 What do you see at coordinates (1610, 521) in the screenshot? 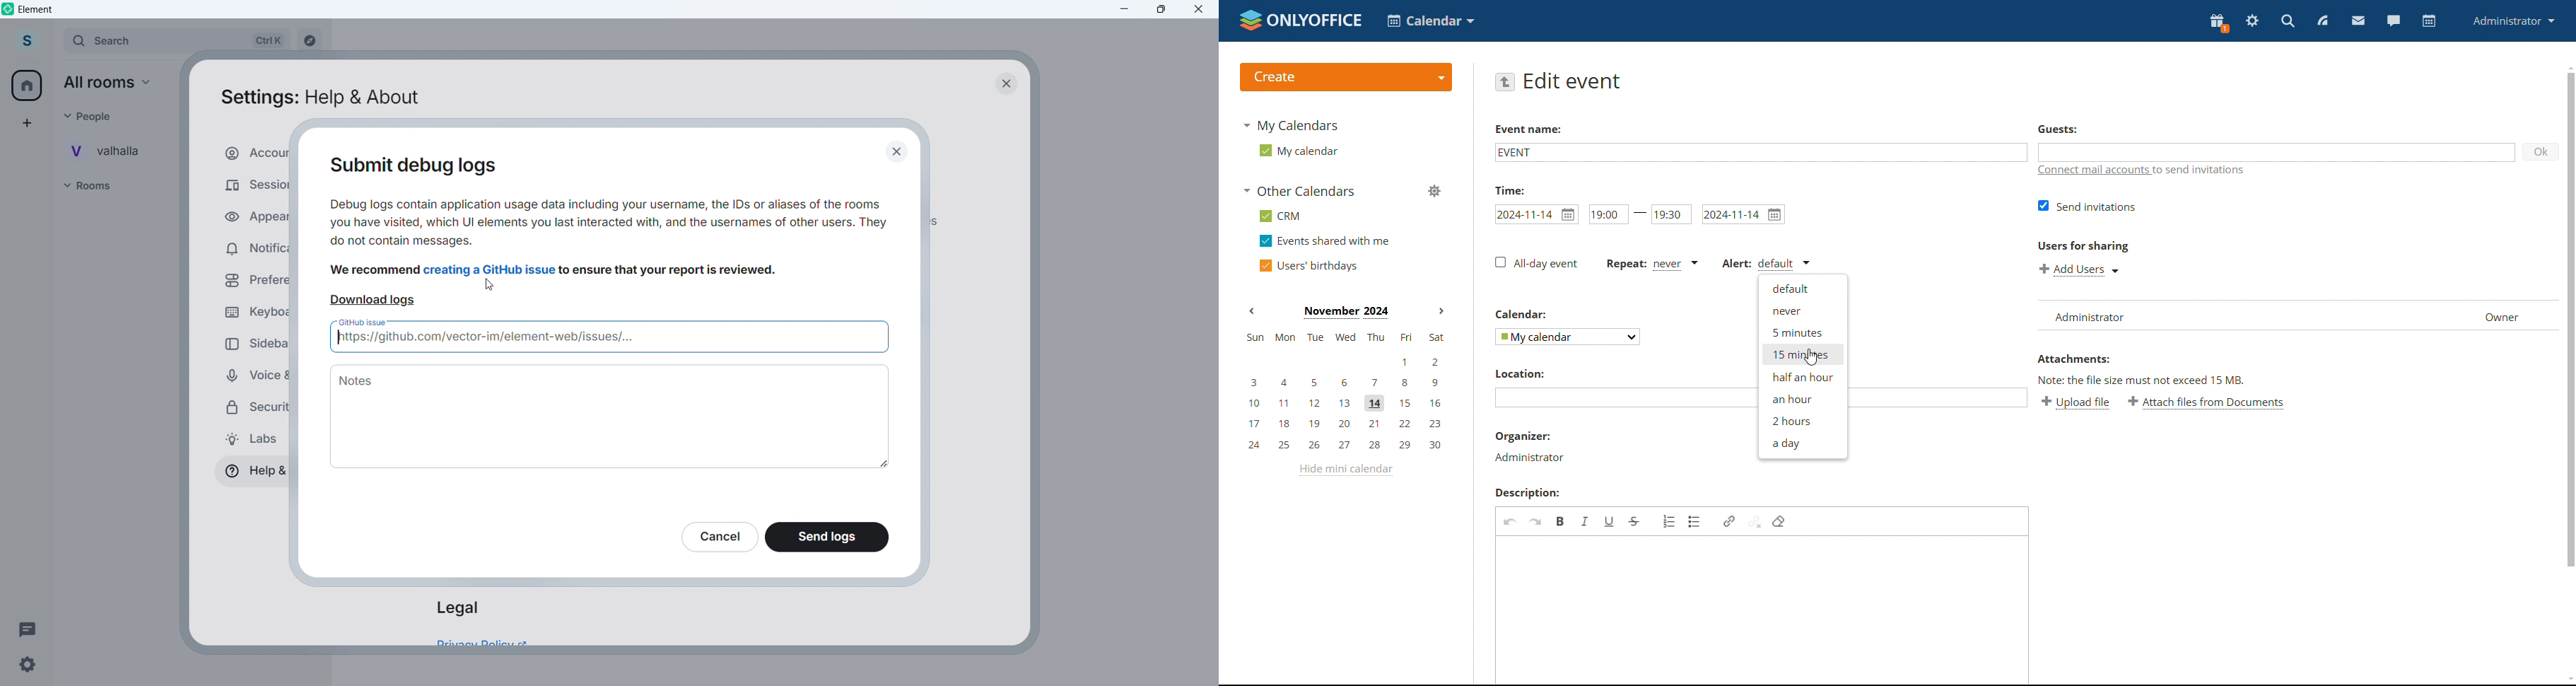
I see `underline` at bounding box center [1610, 521].